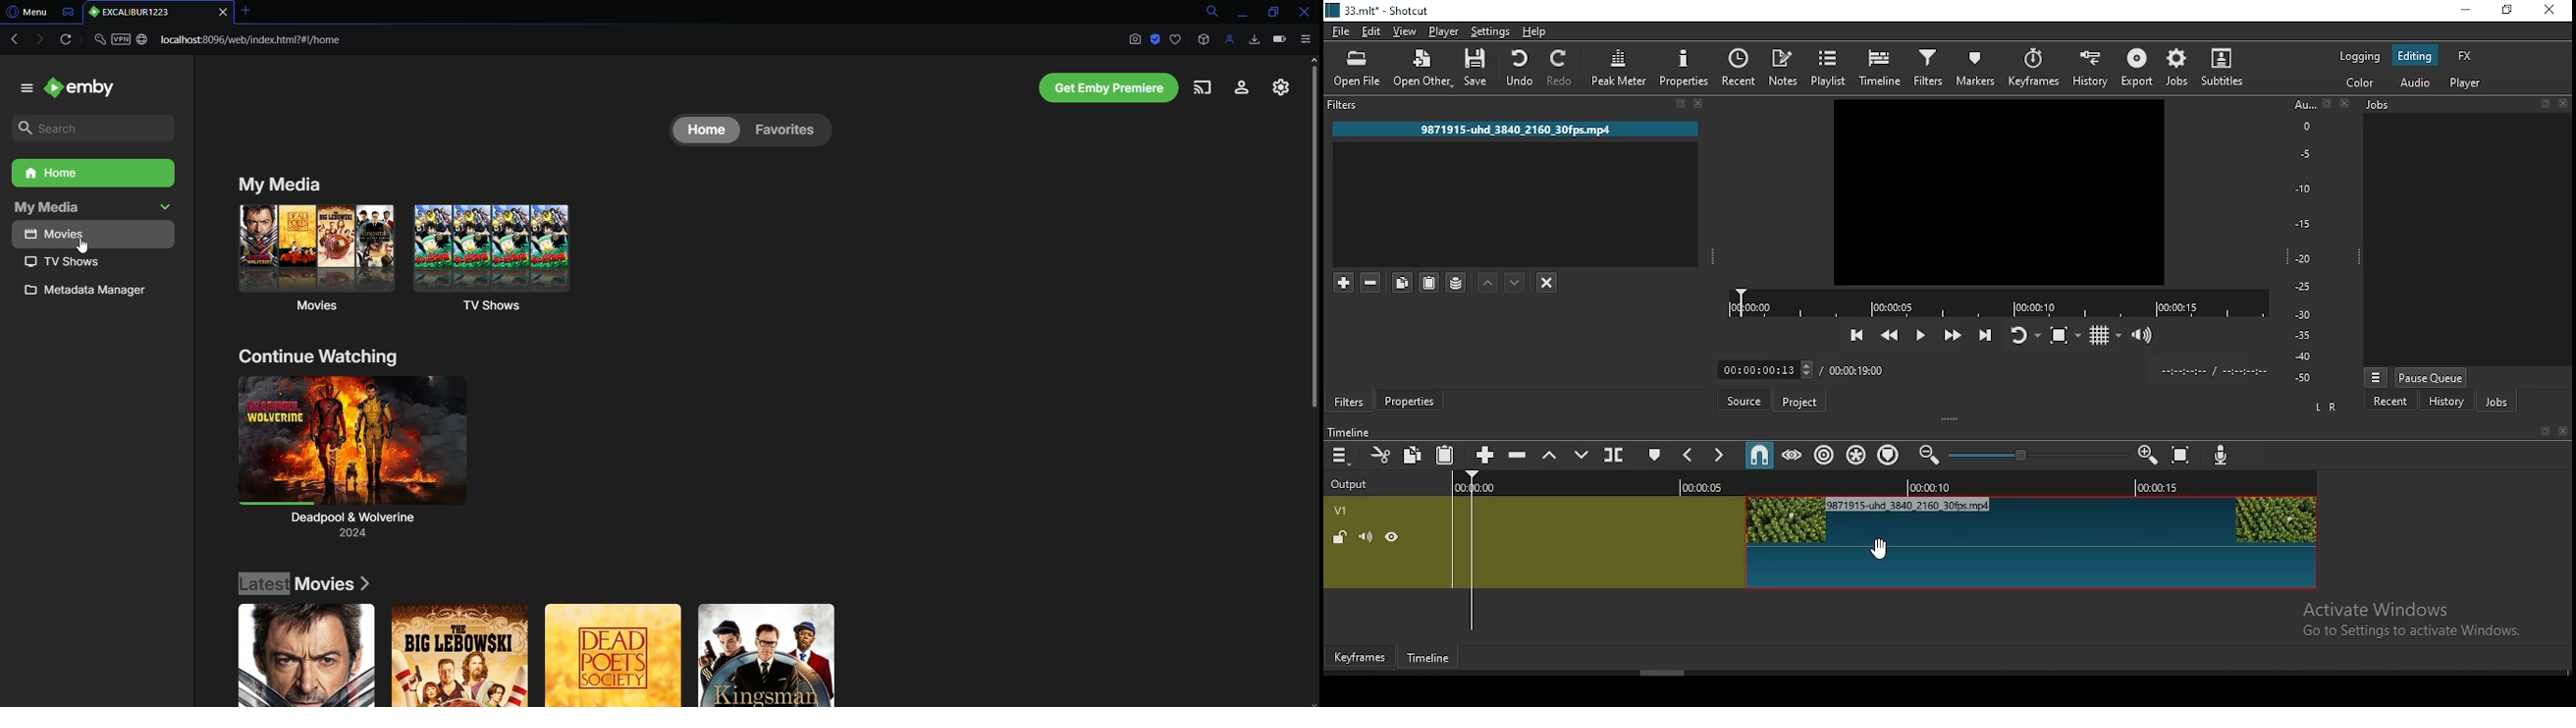  I want to click on toggle player looping, so click(2023, 336).